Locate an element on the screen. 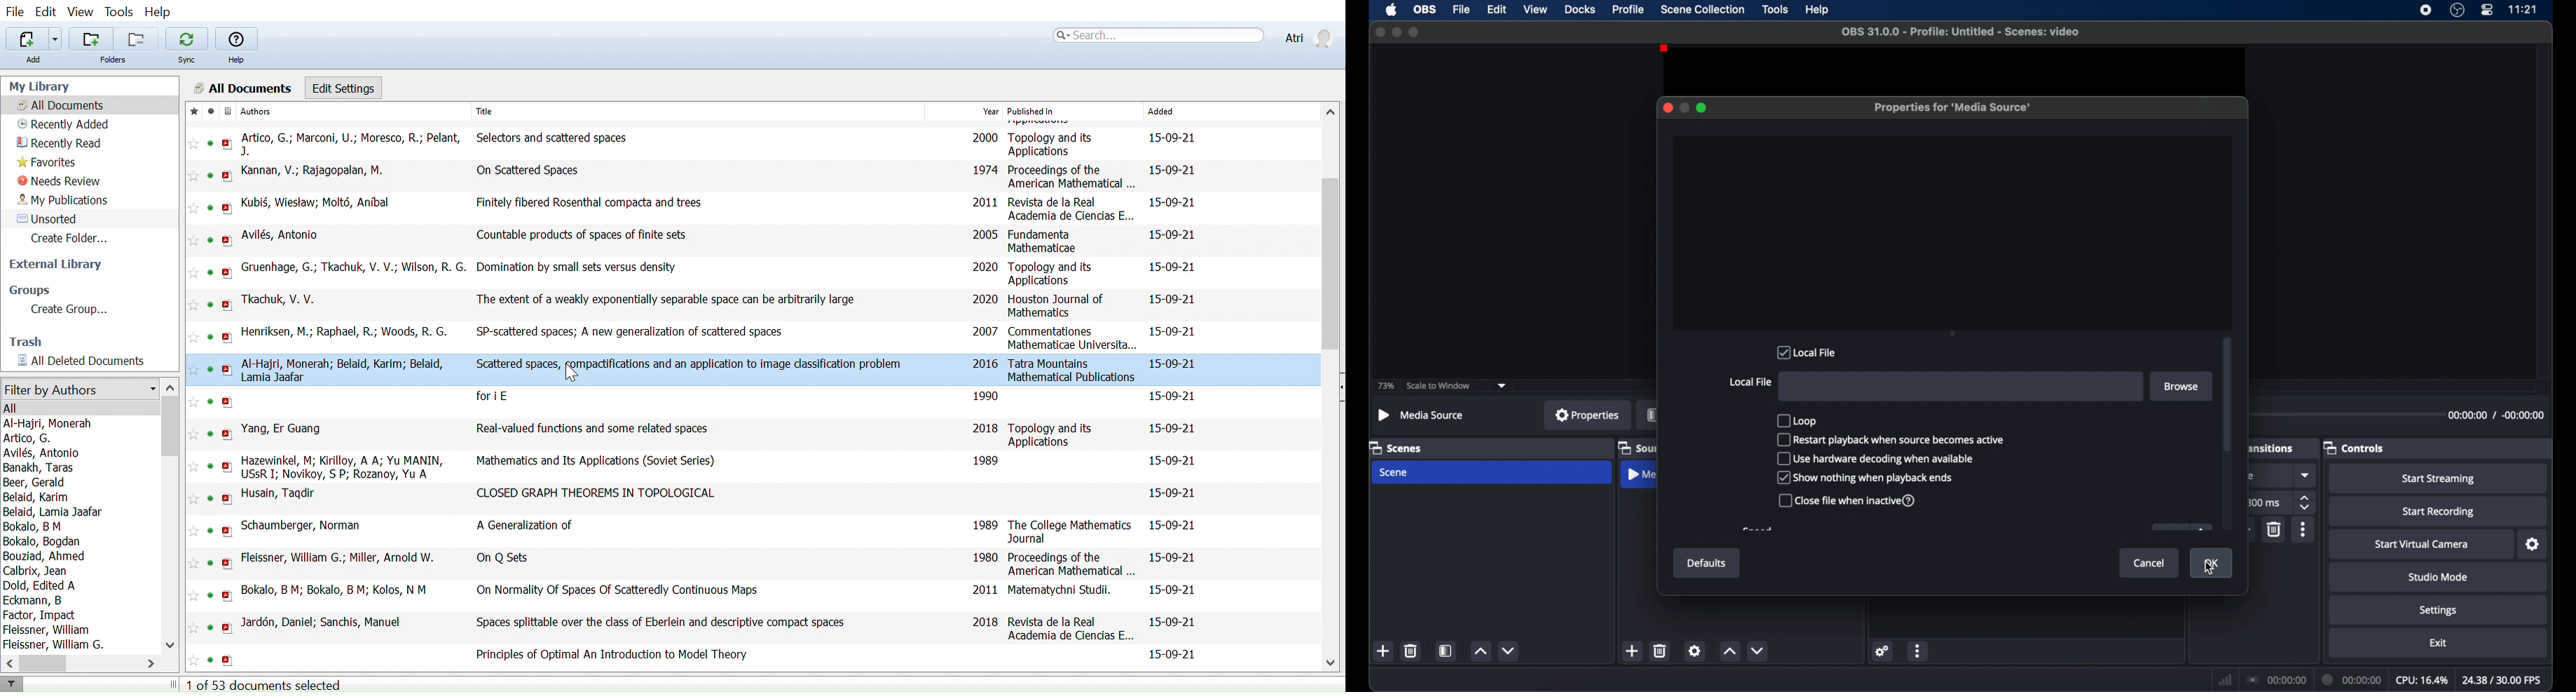 This screenshot has height=700, width=2576. 2011 is located at coordinates (985, 590).